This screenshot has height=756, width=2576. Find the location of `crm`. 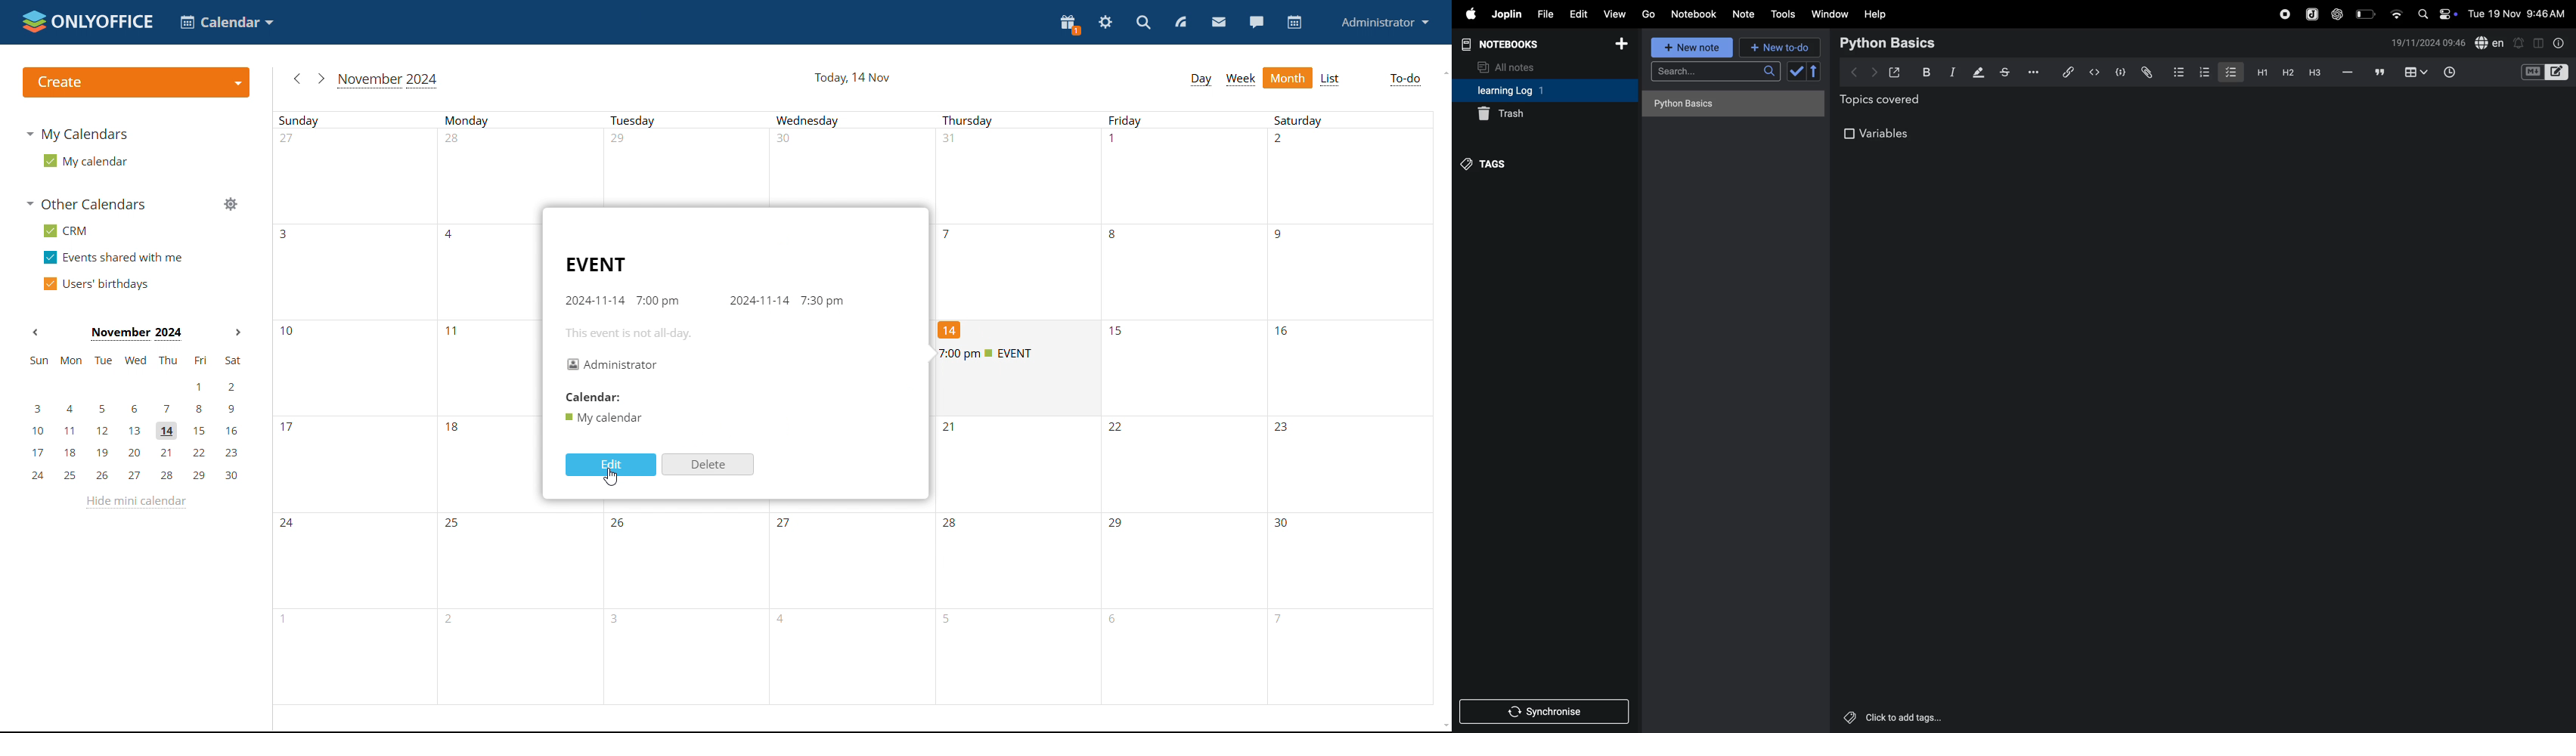

crm is located at coordinates (66, 231).